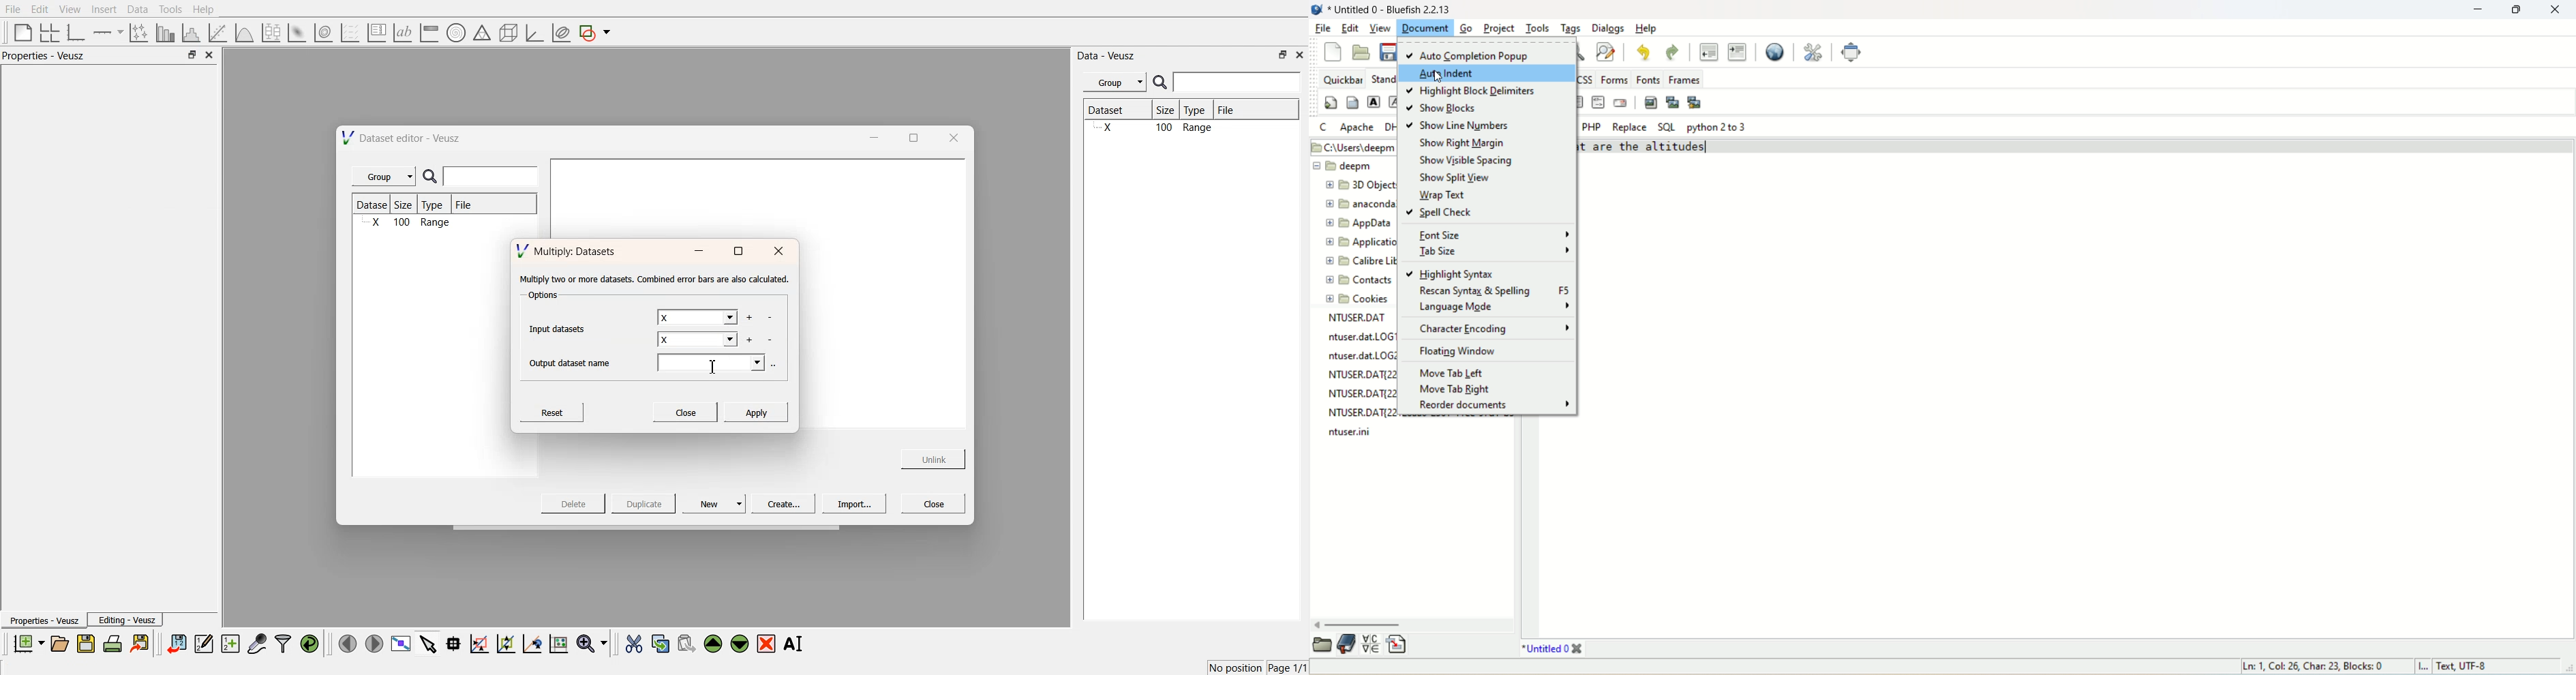 This screenshot has width=2576, height=700. Describe the element at coordinates (1572, 28) in the screenshot. I see `tags` at that location.